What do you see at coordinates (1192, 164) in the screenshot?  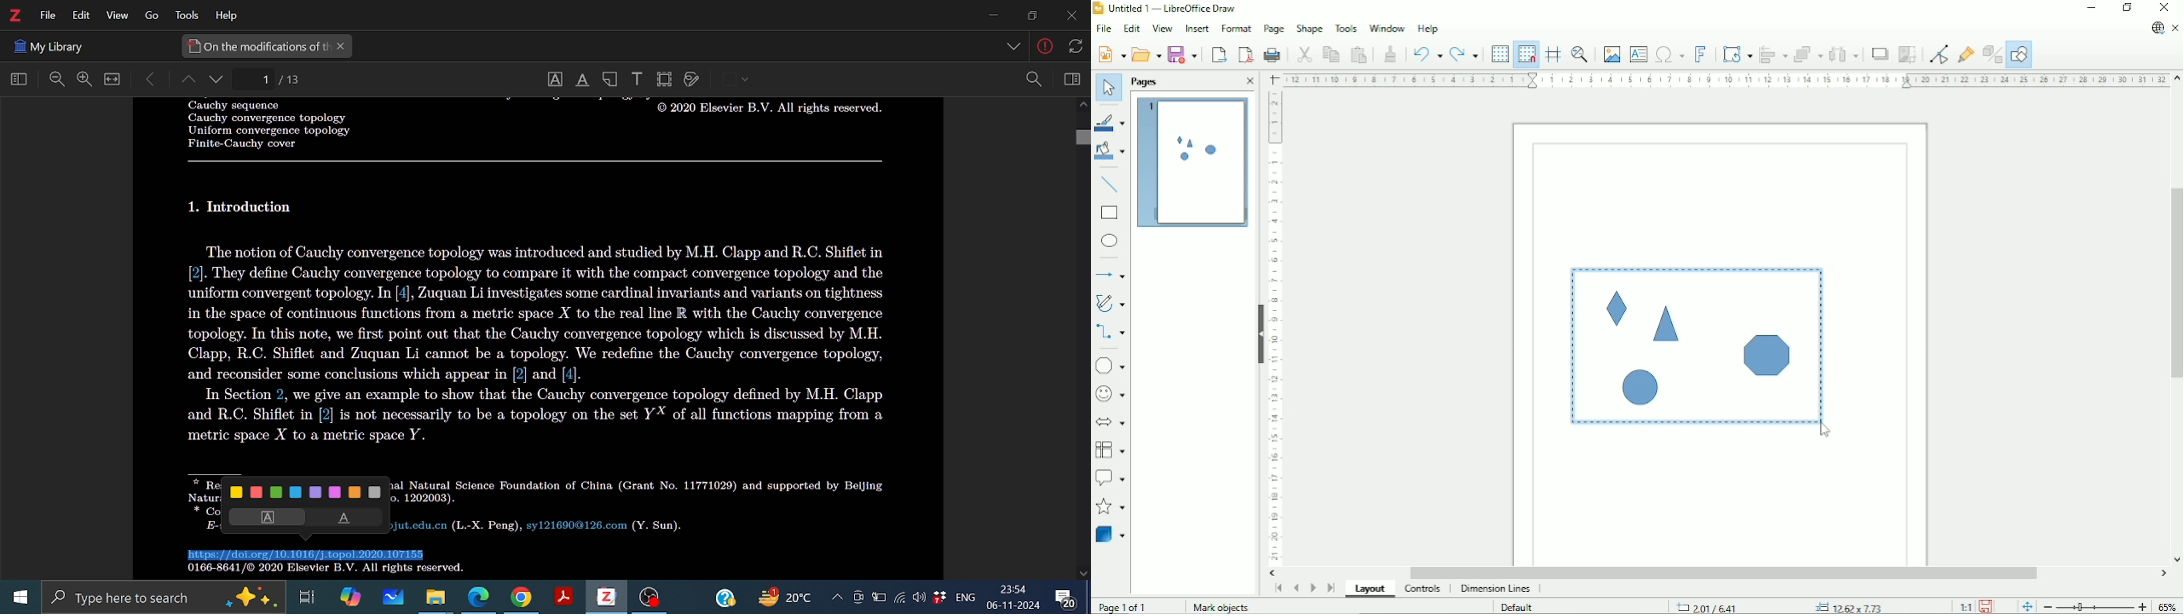 I see `Preview` at bounding box center [1192, 164].